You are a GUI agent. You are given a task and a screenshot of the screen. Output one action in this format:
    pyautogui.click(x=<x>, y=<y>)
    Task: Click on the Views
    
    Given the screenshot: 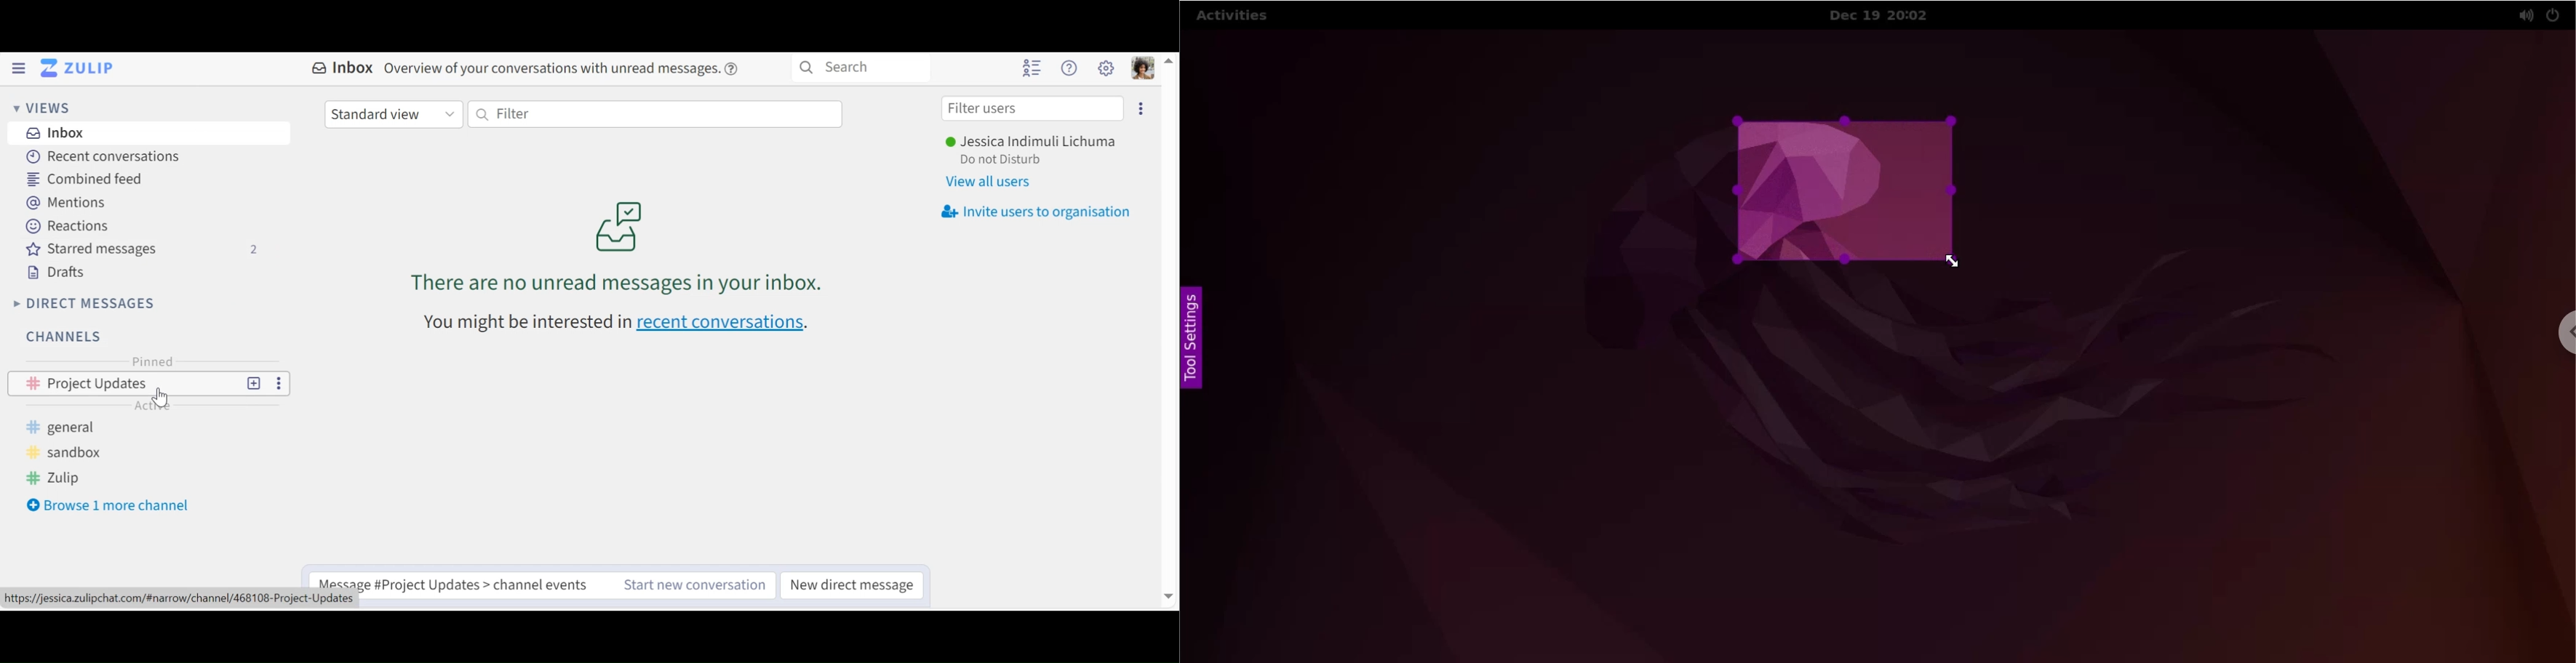 What is the action you would take?
    pyautogui.click(x=42, y=109)
    